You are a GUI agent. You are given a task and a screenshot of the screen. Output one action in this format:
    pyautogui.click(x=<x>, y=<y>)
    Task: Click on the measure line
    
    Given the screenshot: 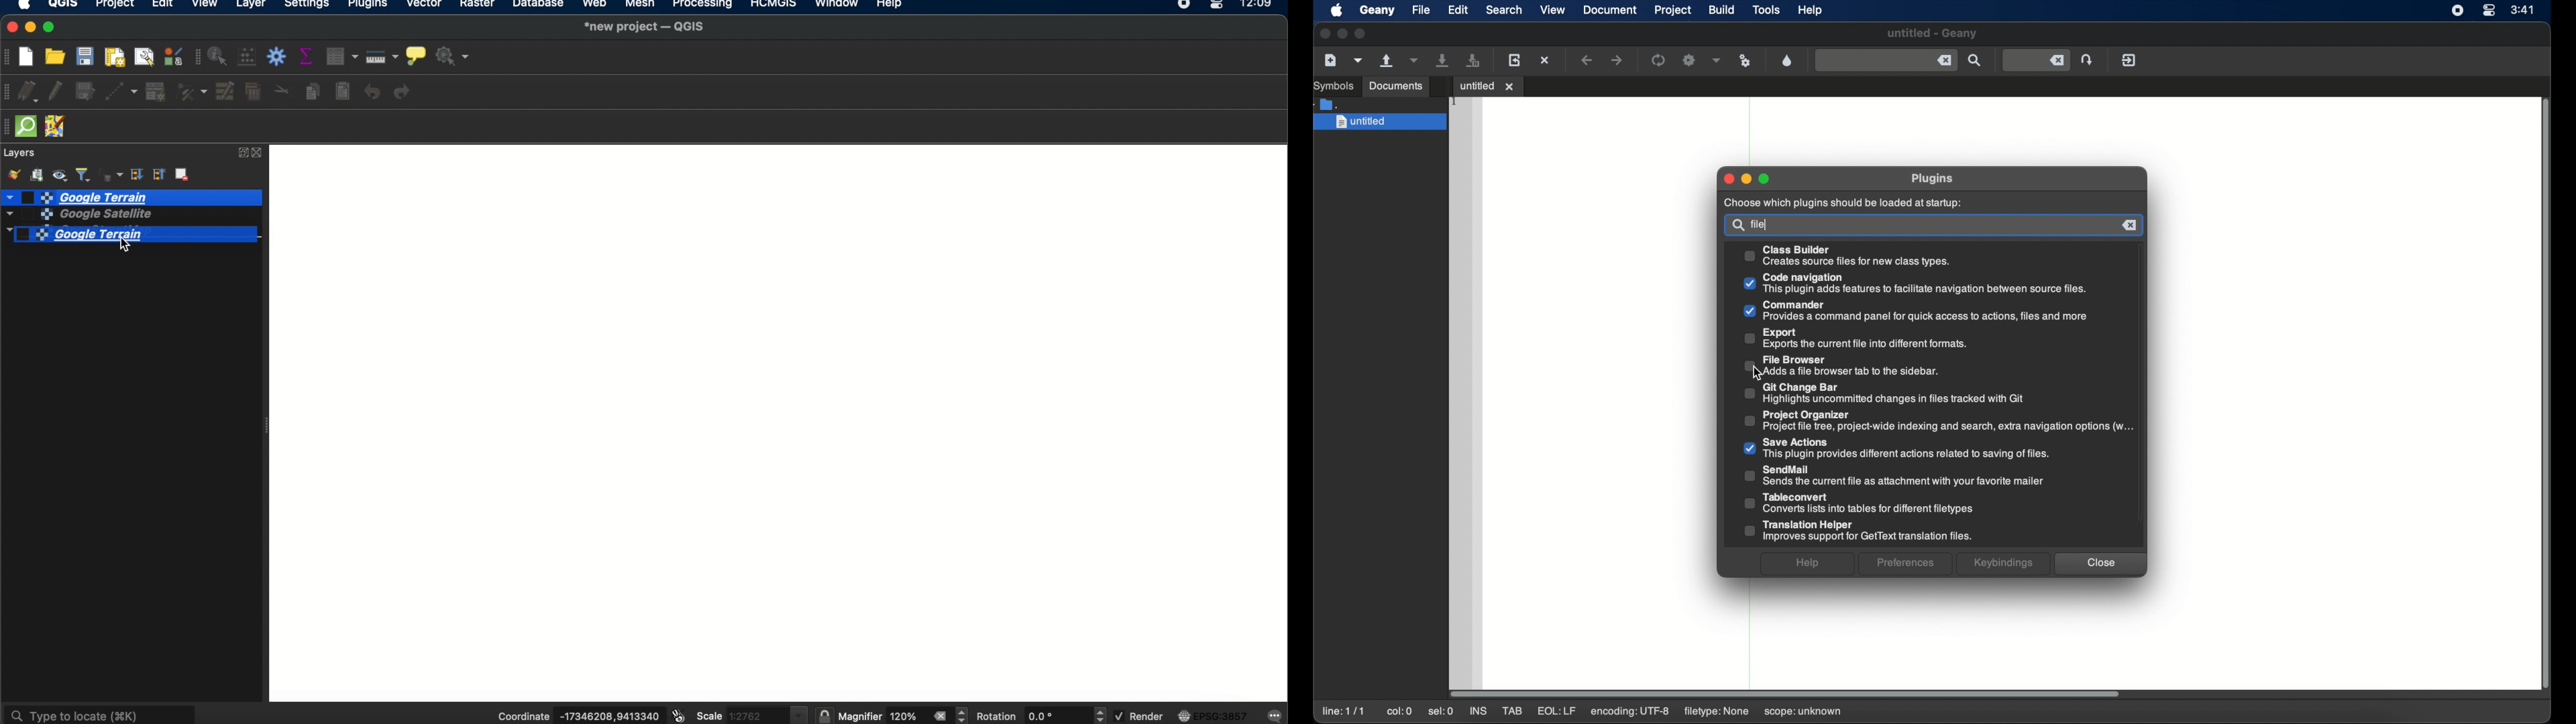 What is the action you would take?
    pyautogui.click(x=383, y=56)
    